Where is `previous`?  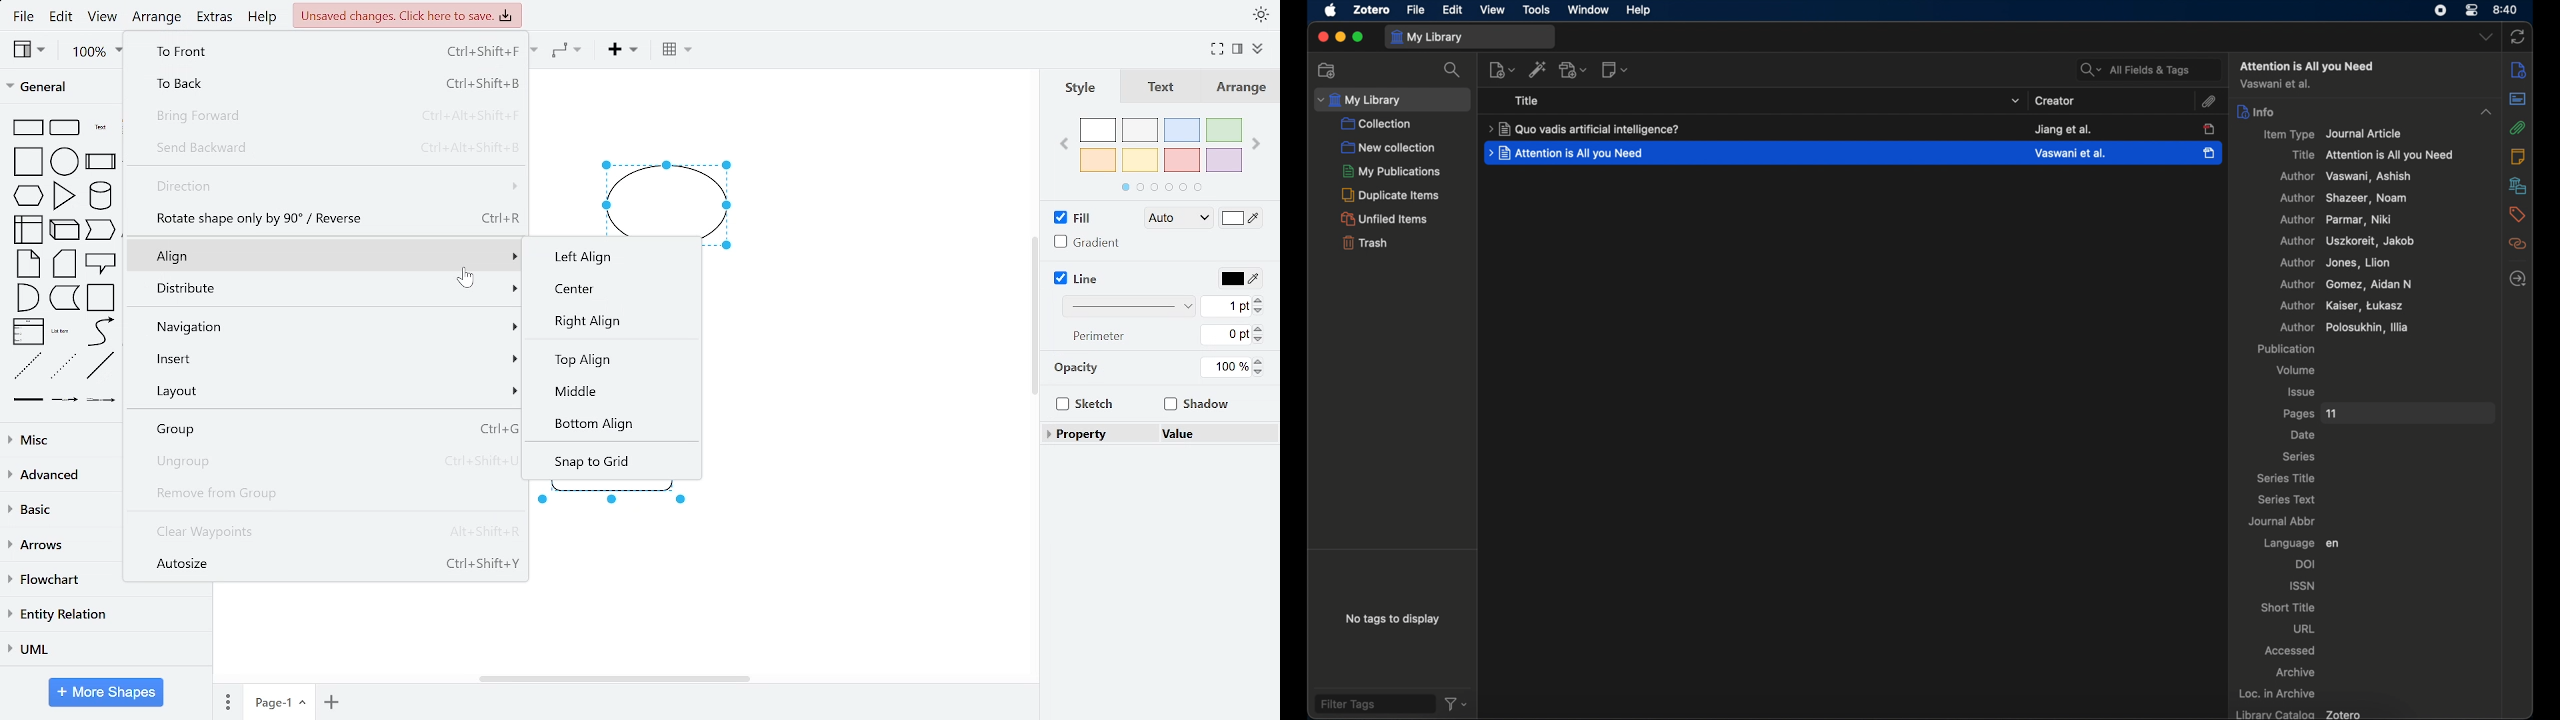
previous is located at coordinates (1064, 146).